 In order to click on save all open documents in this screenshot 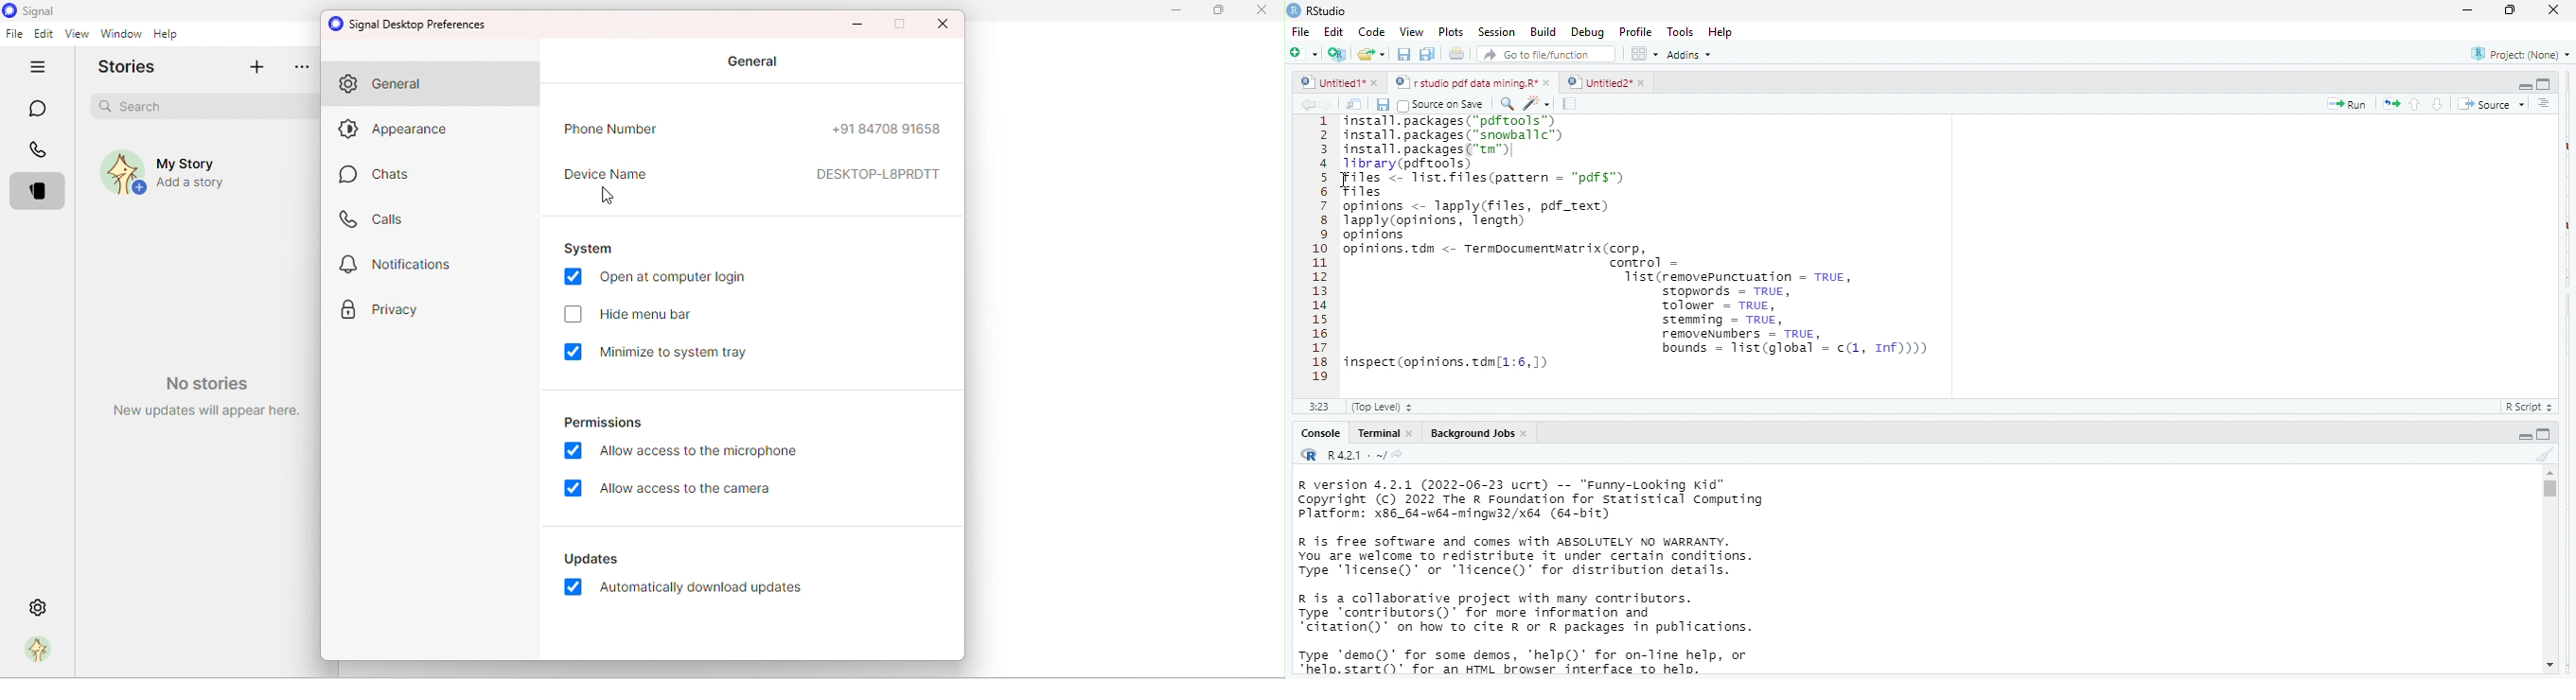, I will do `click(1428, 55)`.